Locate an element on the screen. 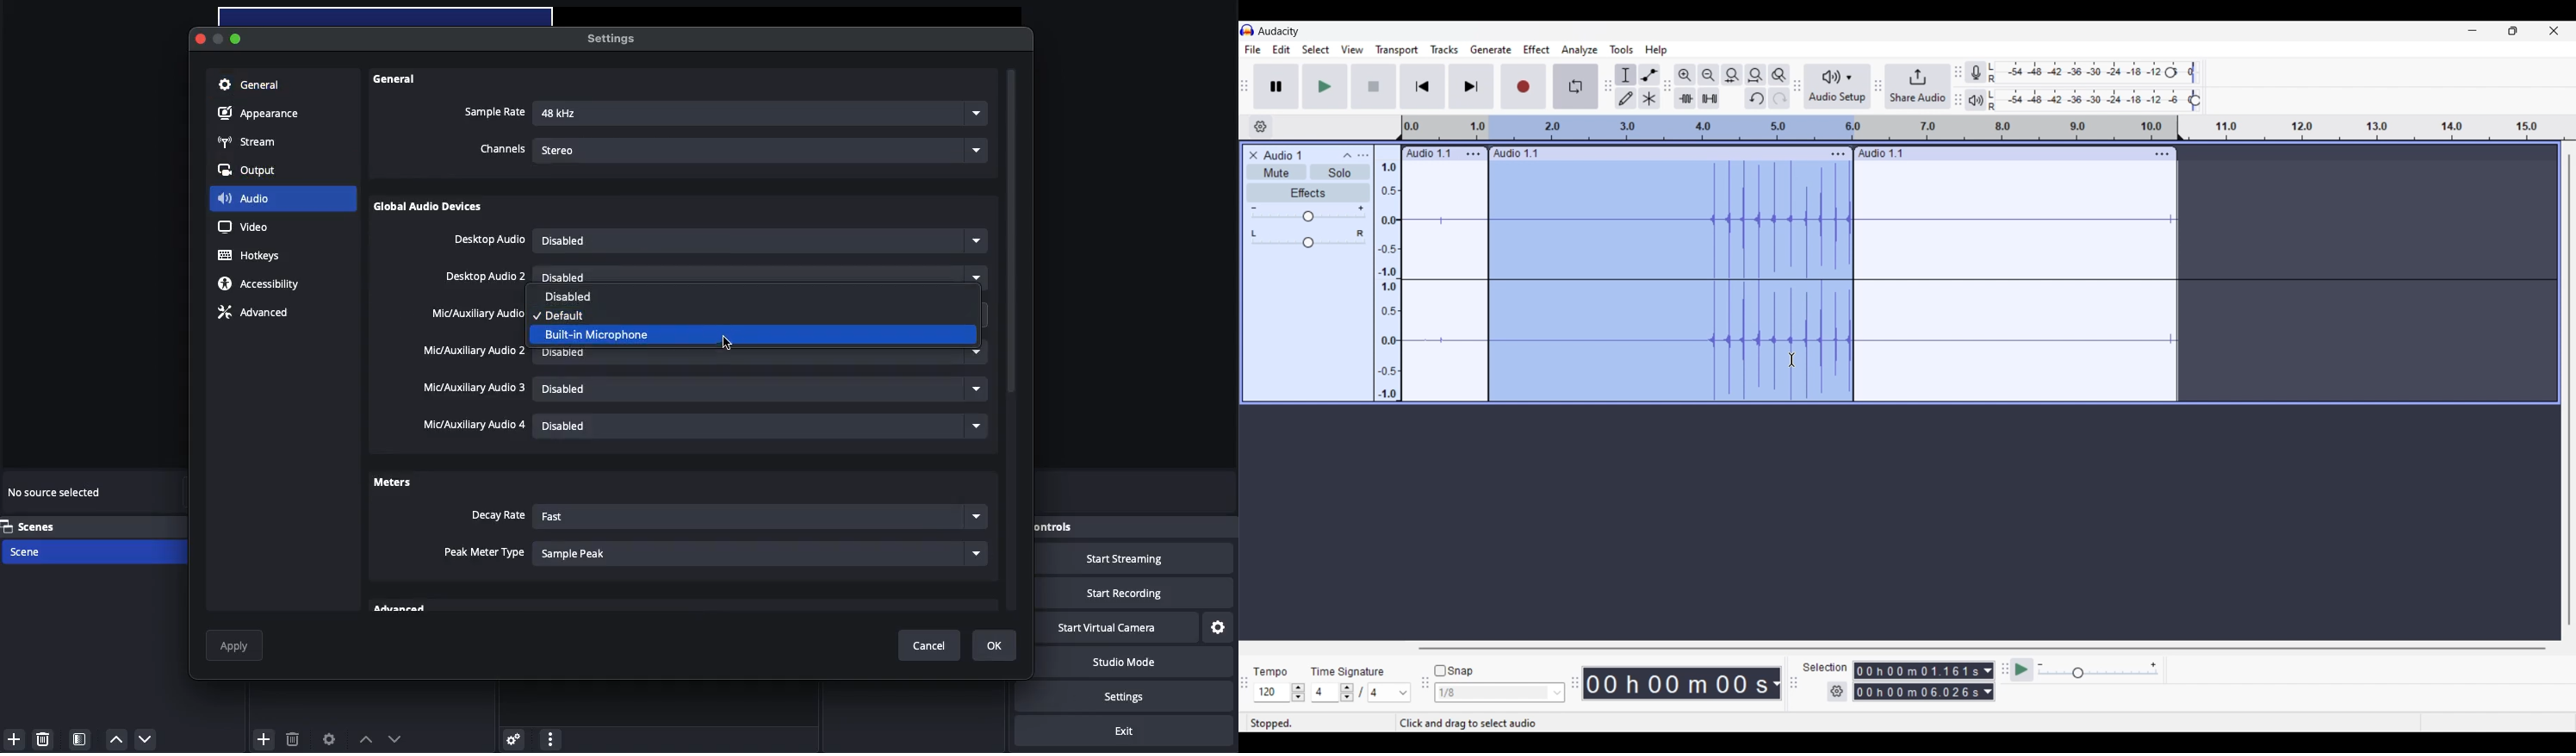  Add is located at coordinates (264, 737).